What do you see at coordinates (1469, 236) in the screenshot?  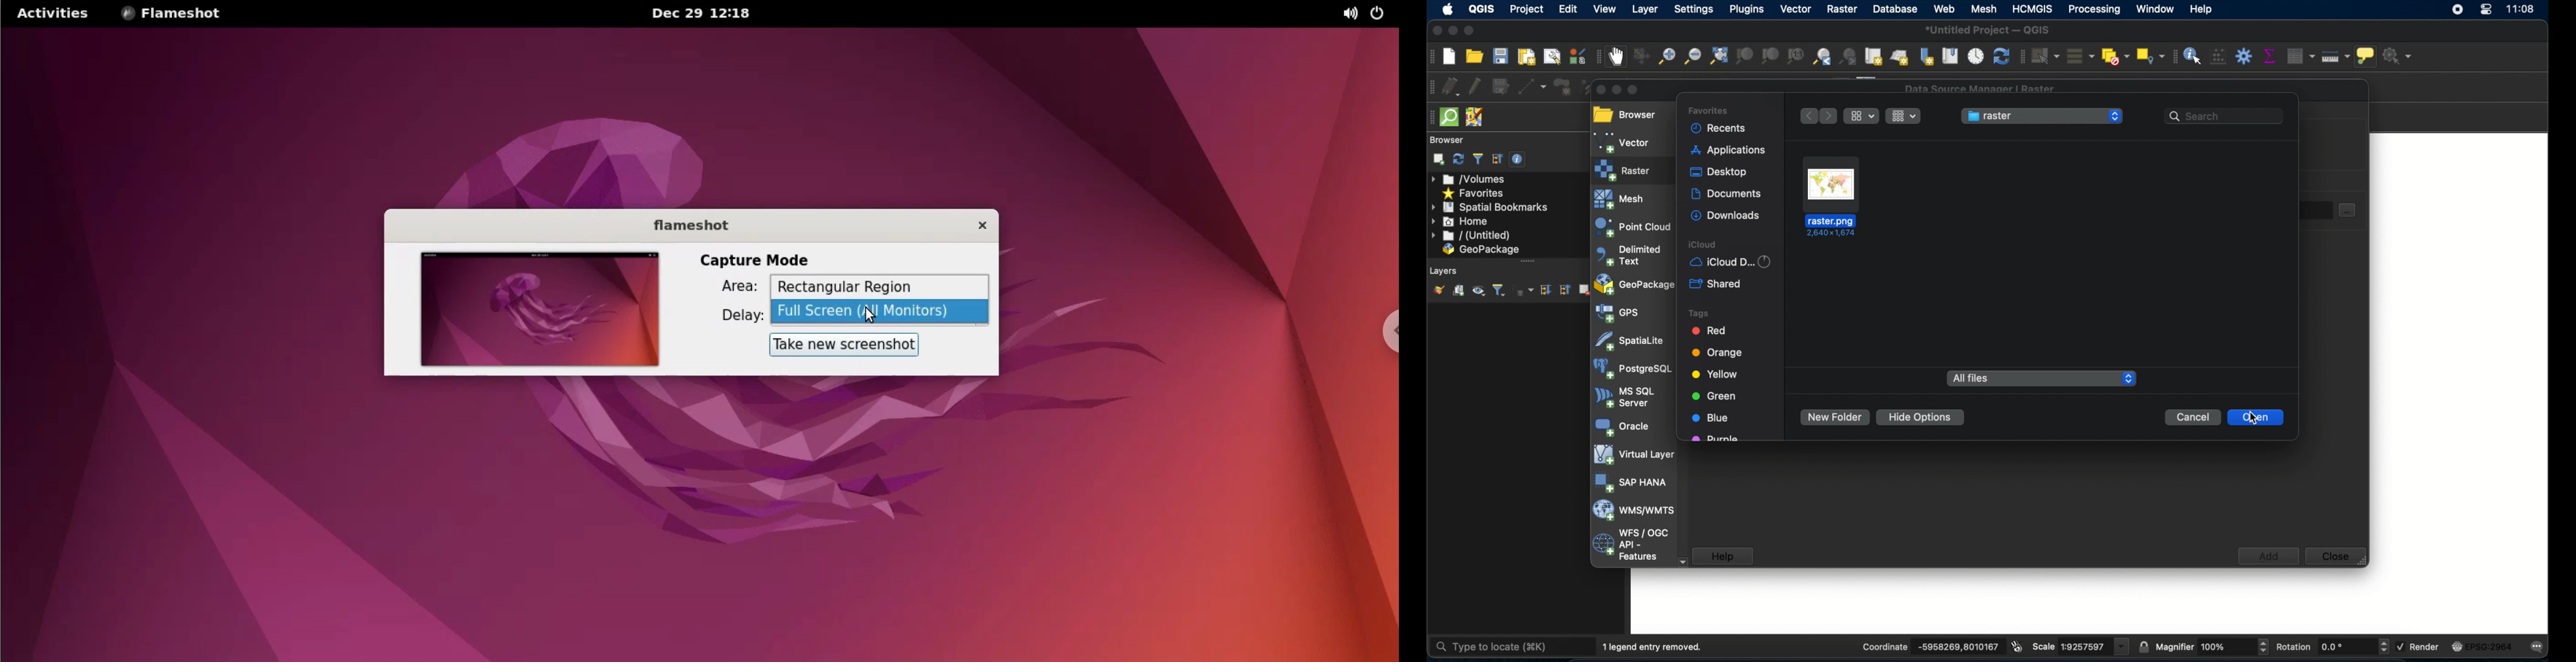 I see `untitled` at bounding box center [1469, 236].